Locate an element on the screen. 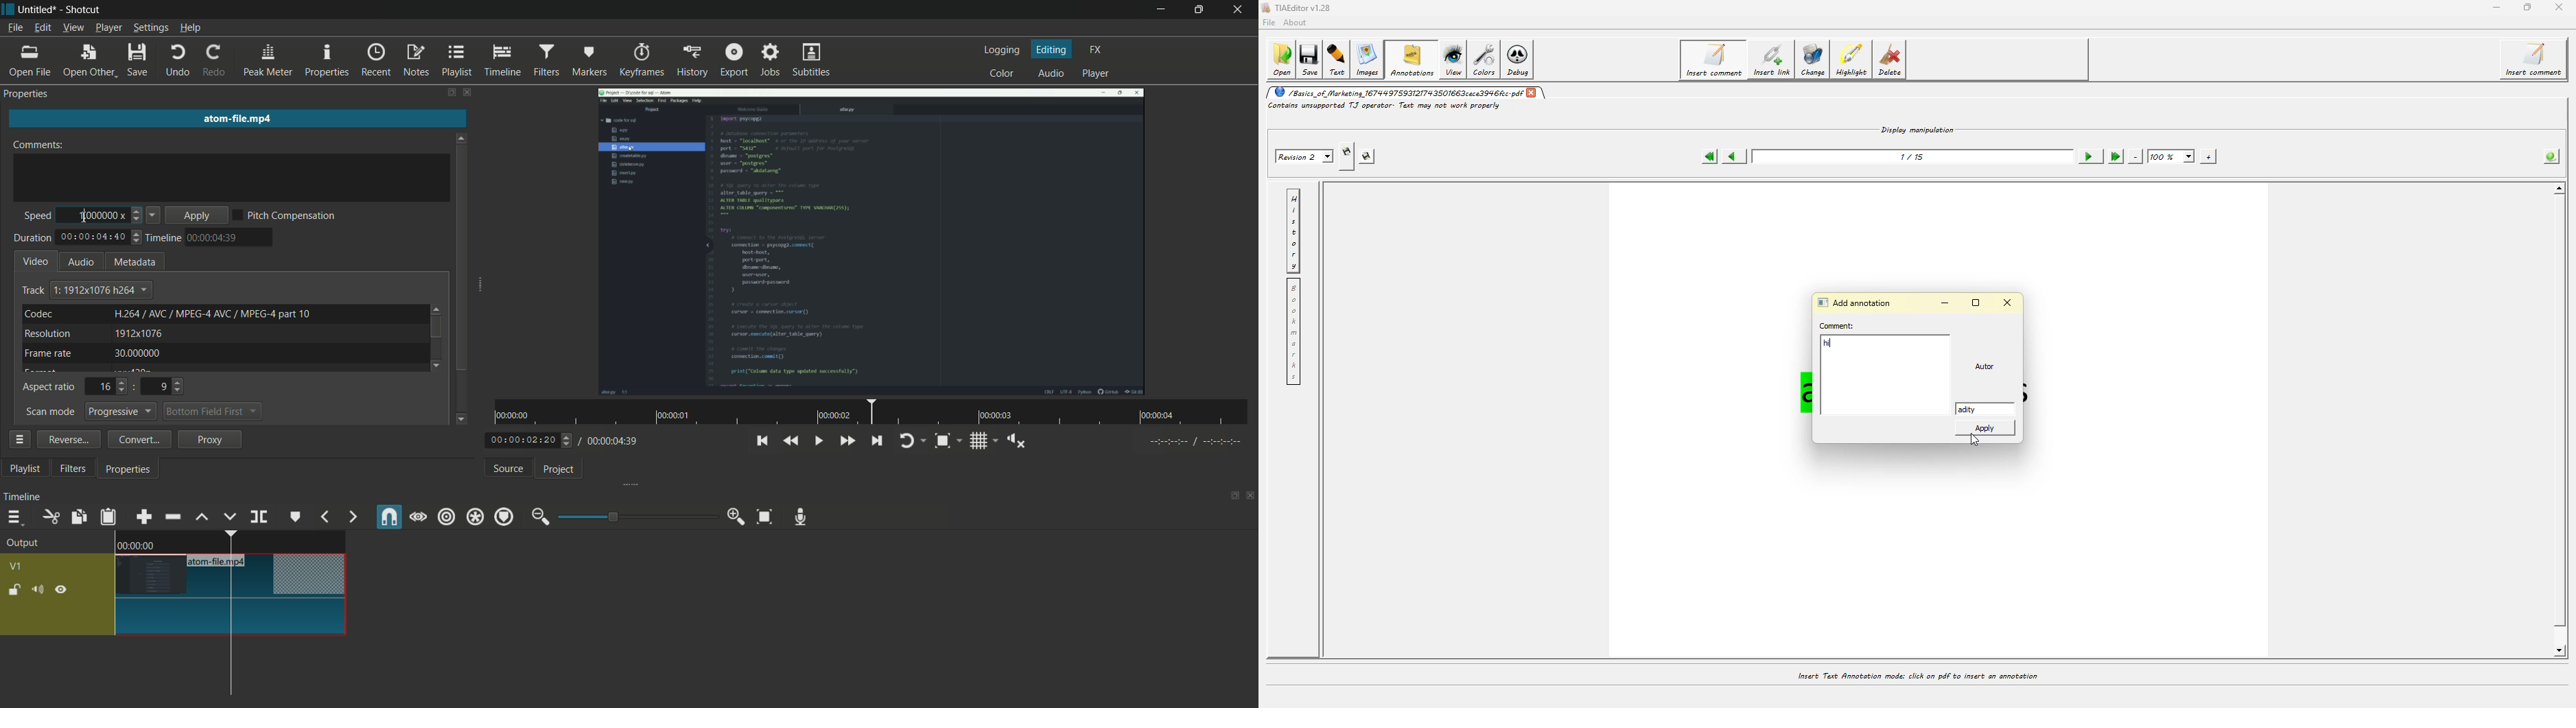  lock is located at coordinates (15, 591).